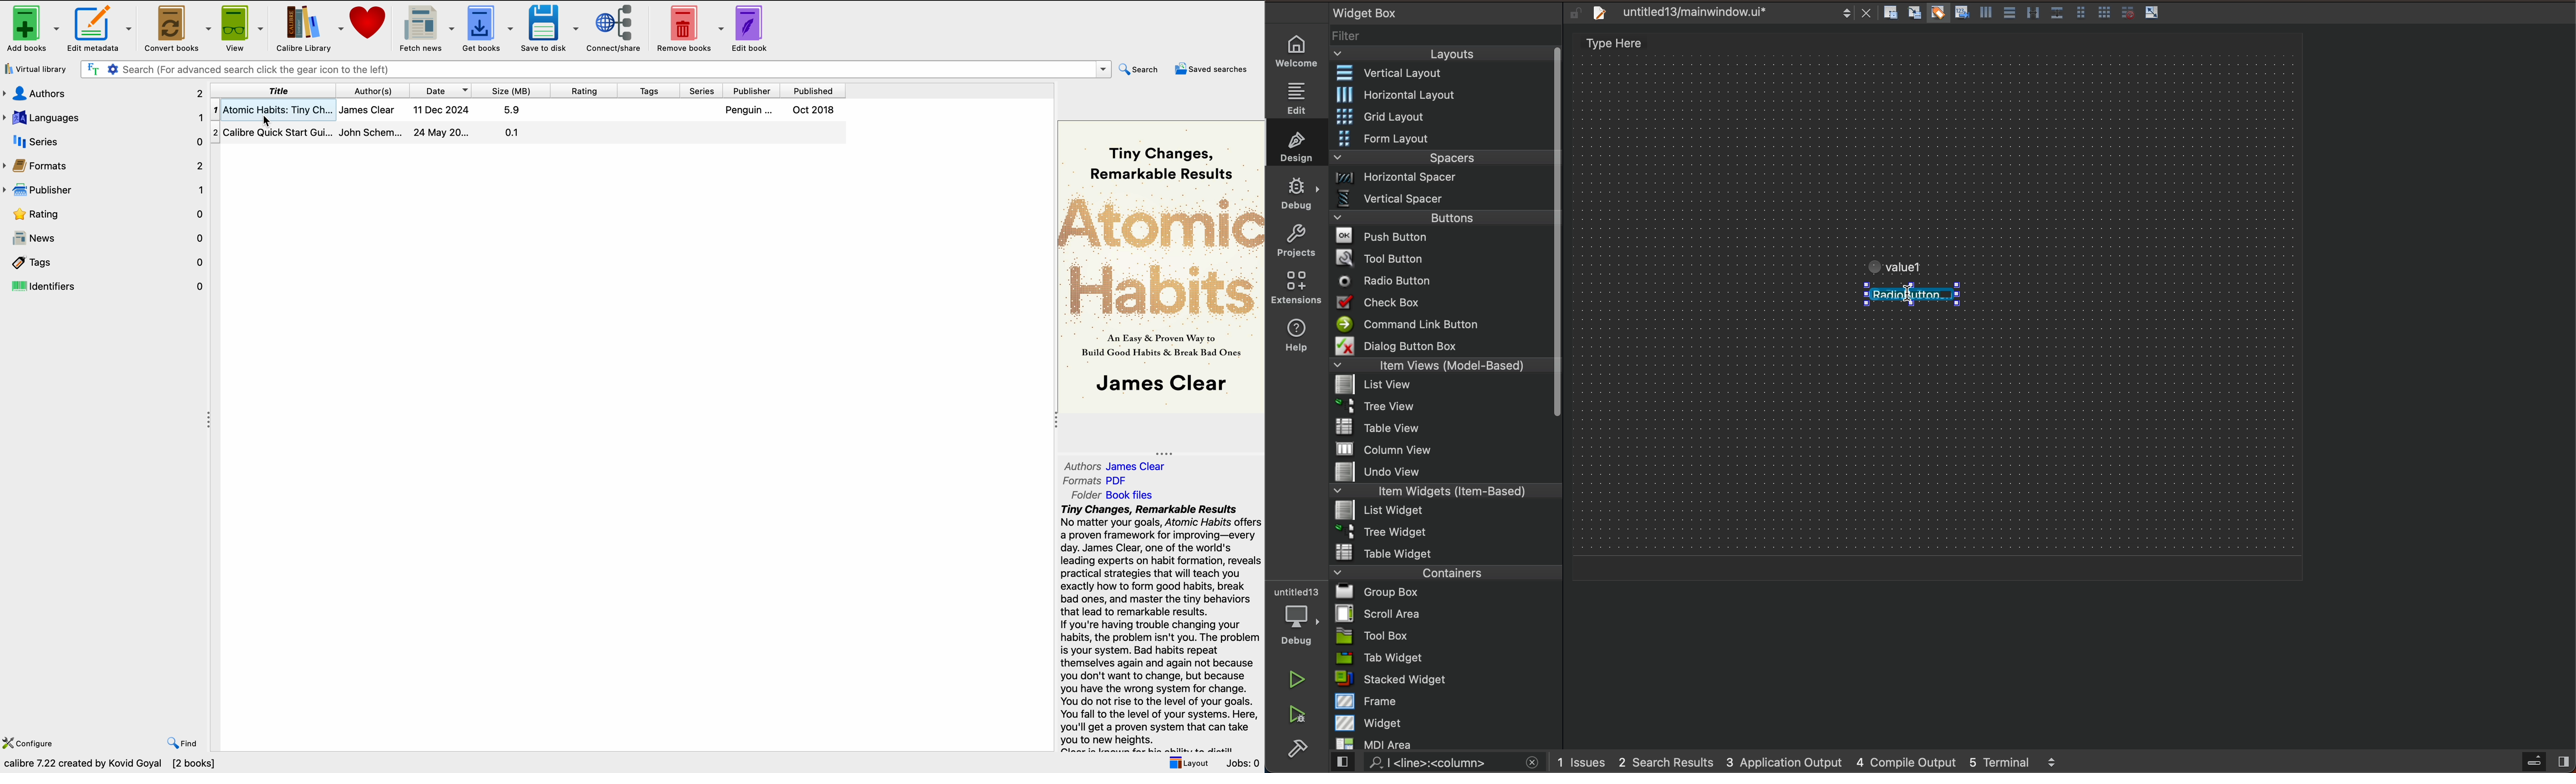 Image resolution: width=2576 pixels, height=784 pixels. Describe the element at coordinates (1891, 302) in the screenshot. I see `cursor` at that location.